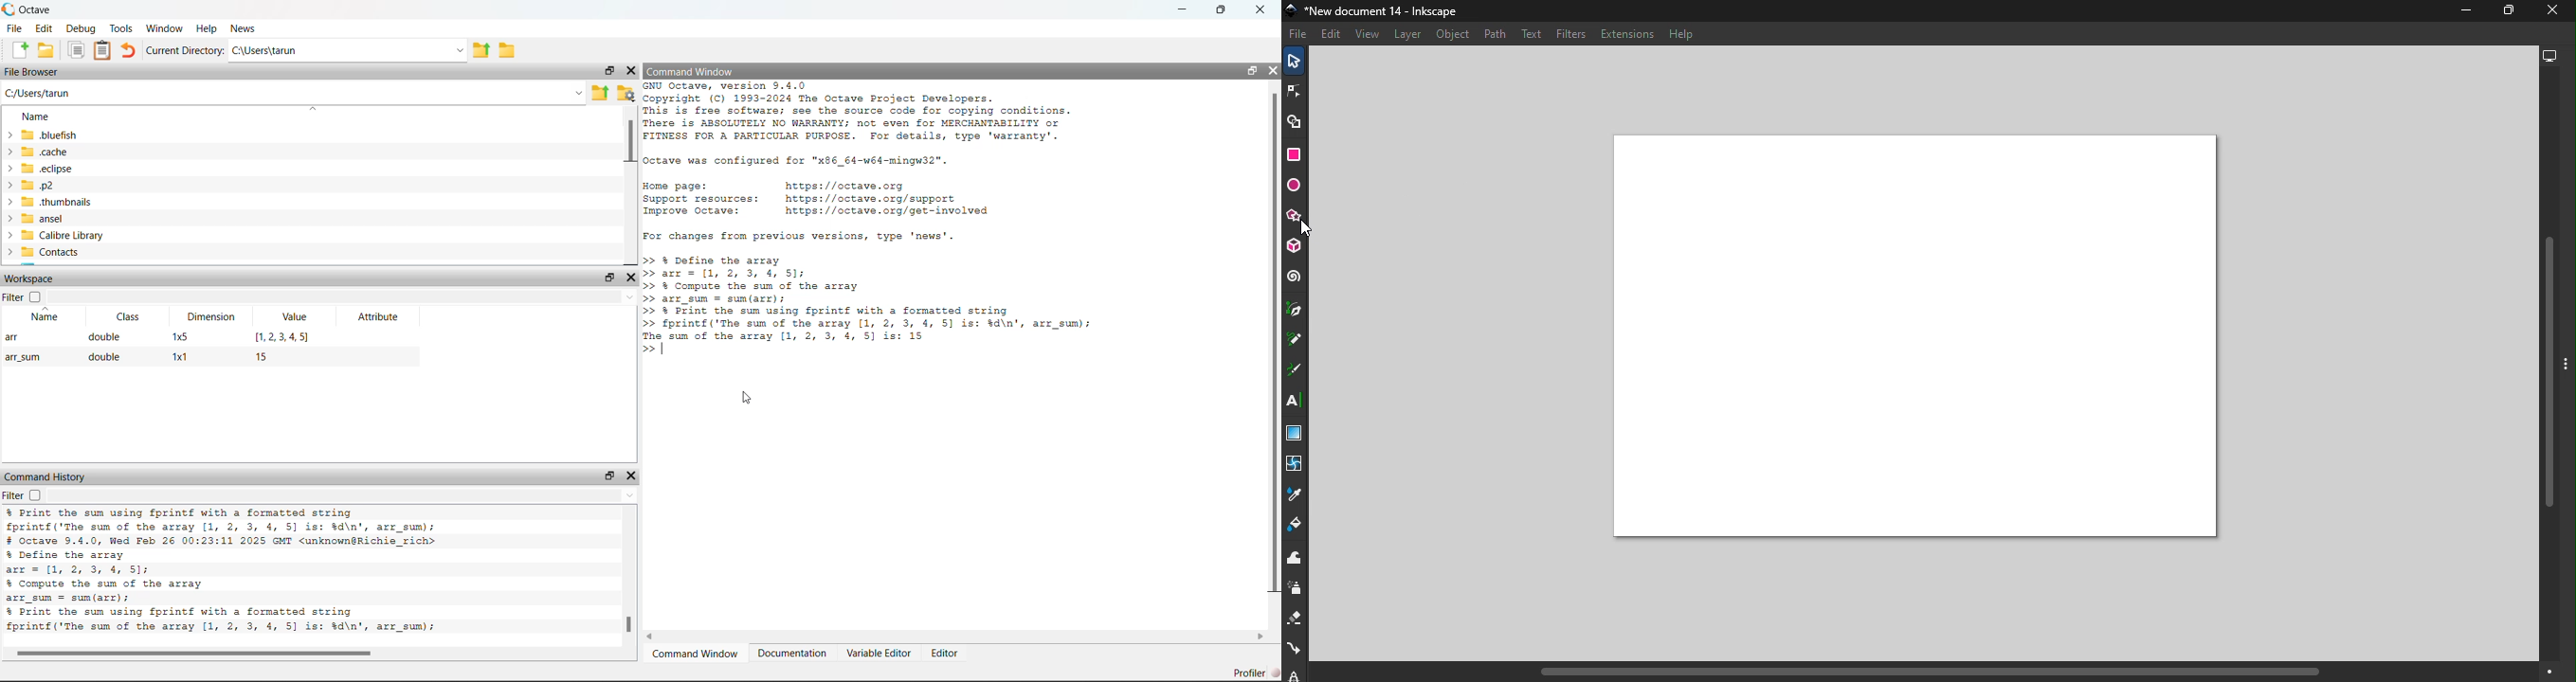 This screenshot has height=700, width=2576. I want to click on Toggle command panel, so click(2568, 377).